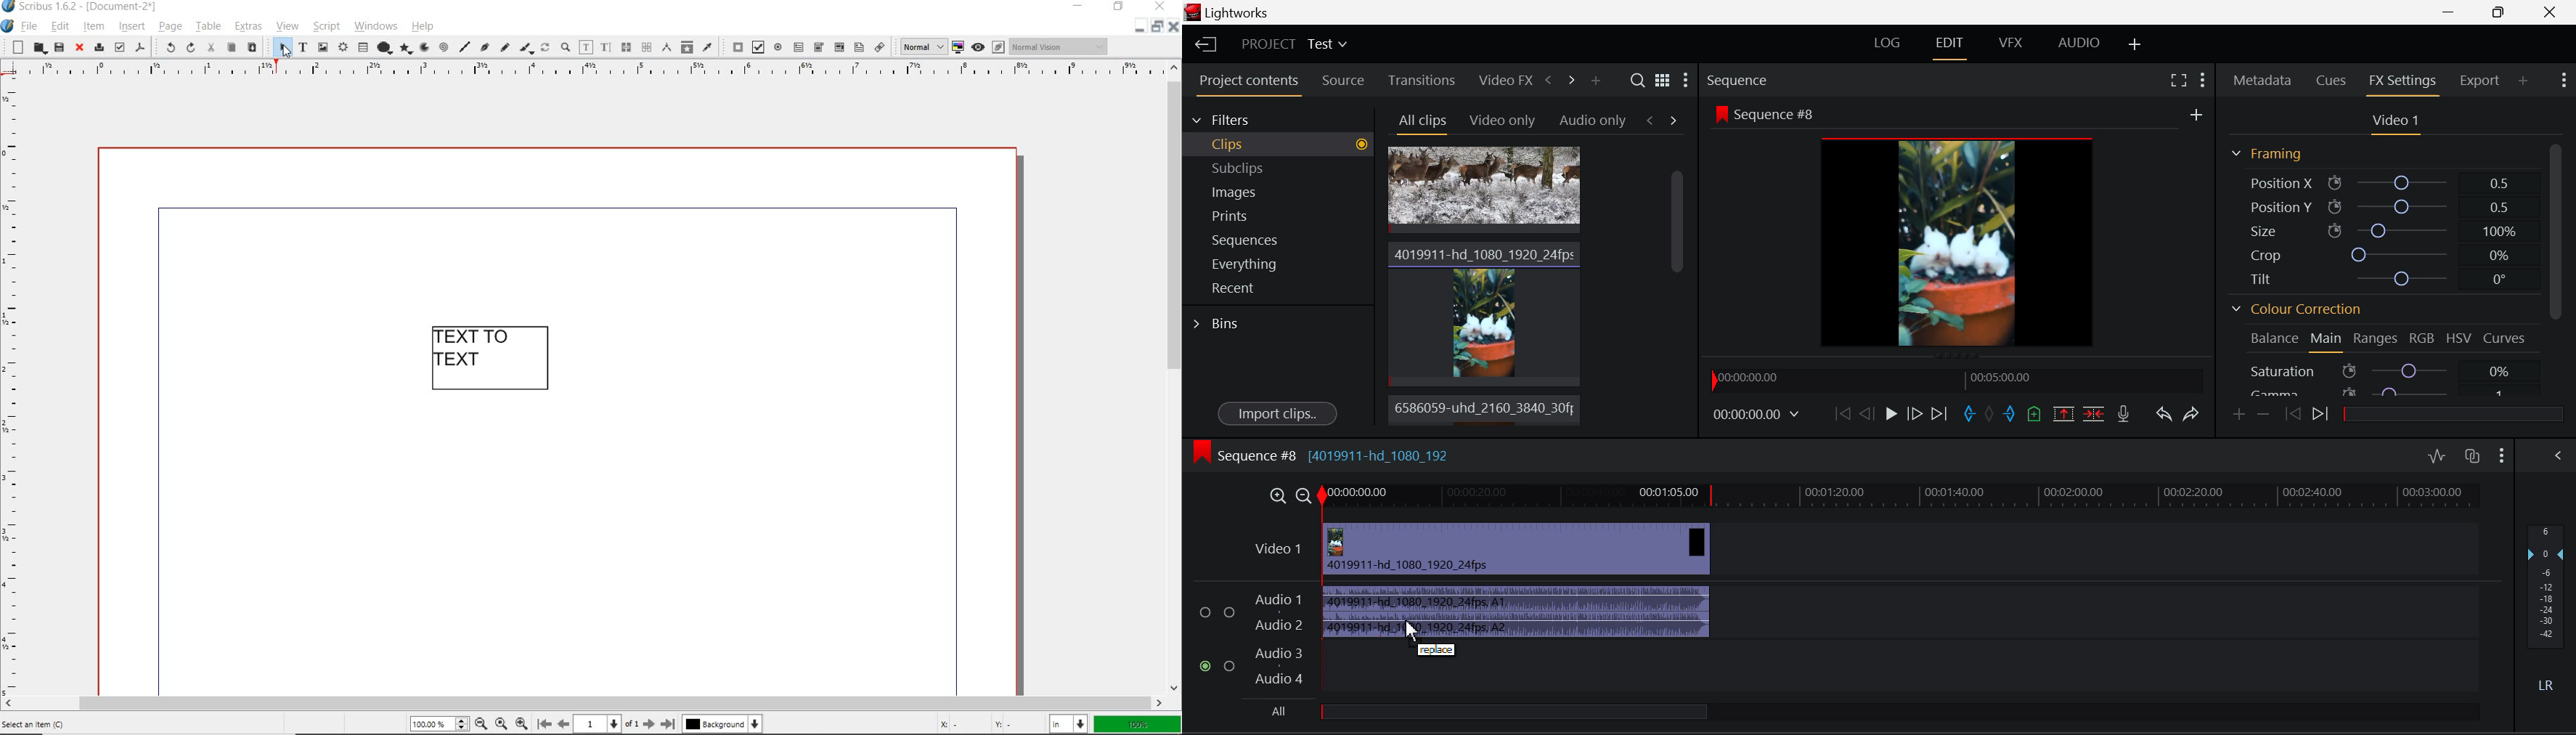 The image size is (2576, 756). I want to click on Frame Time, so click(1762, 416).